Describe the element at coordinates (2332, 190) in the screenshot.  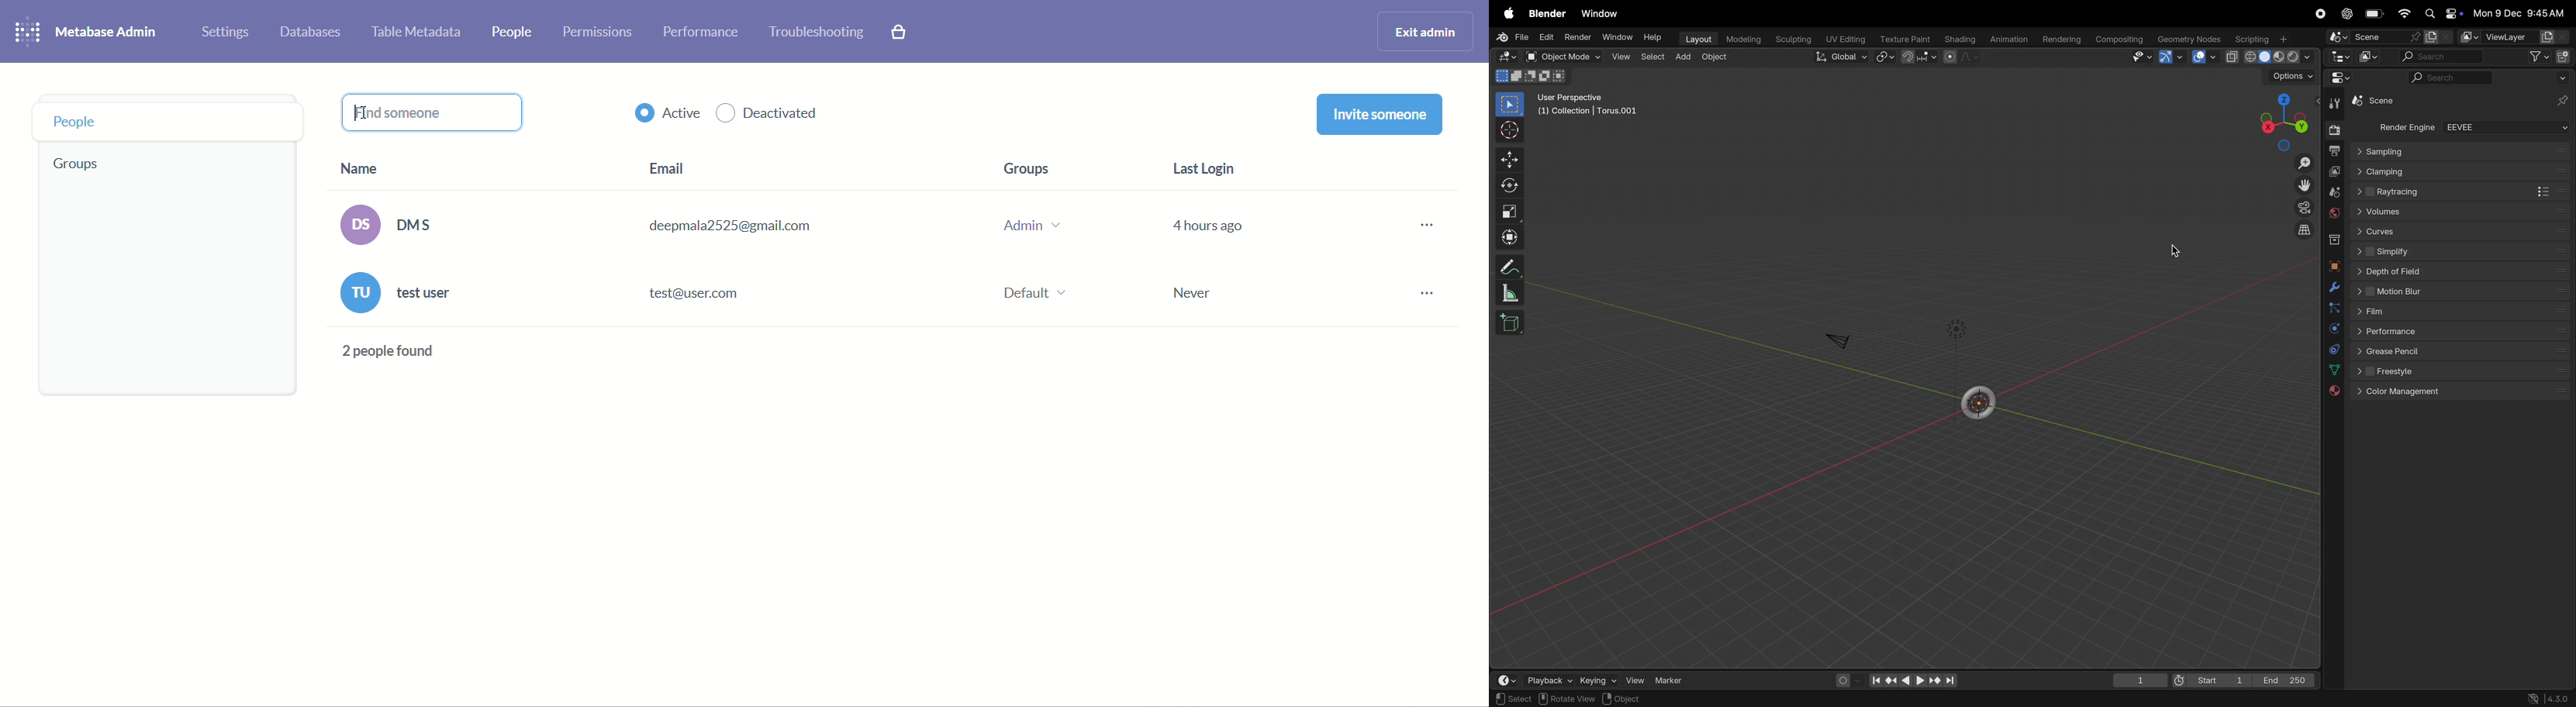
I see `scene` at that location.